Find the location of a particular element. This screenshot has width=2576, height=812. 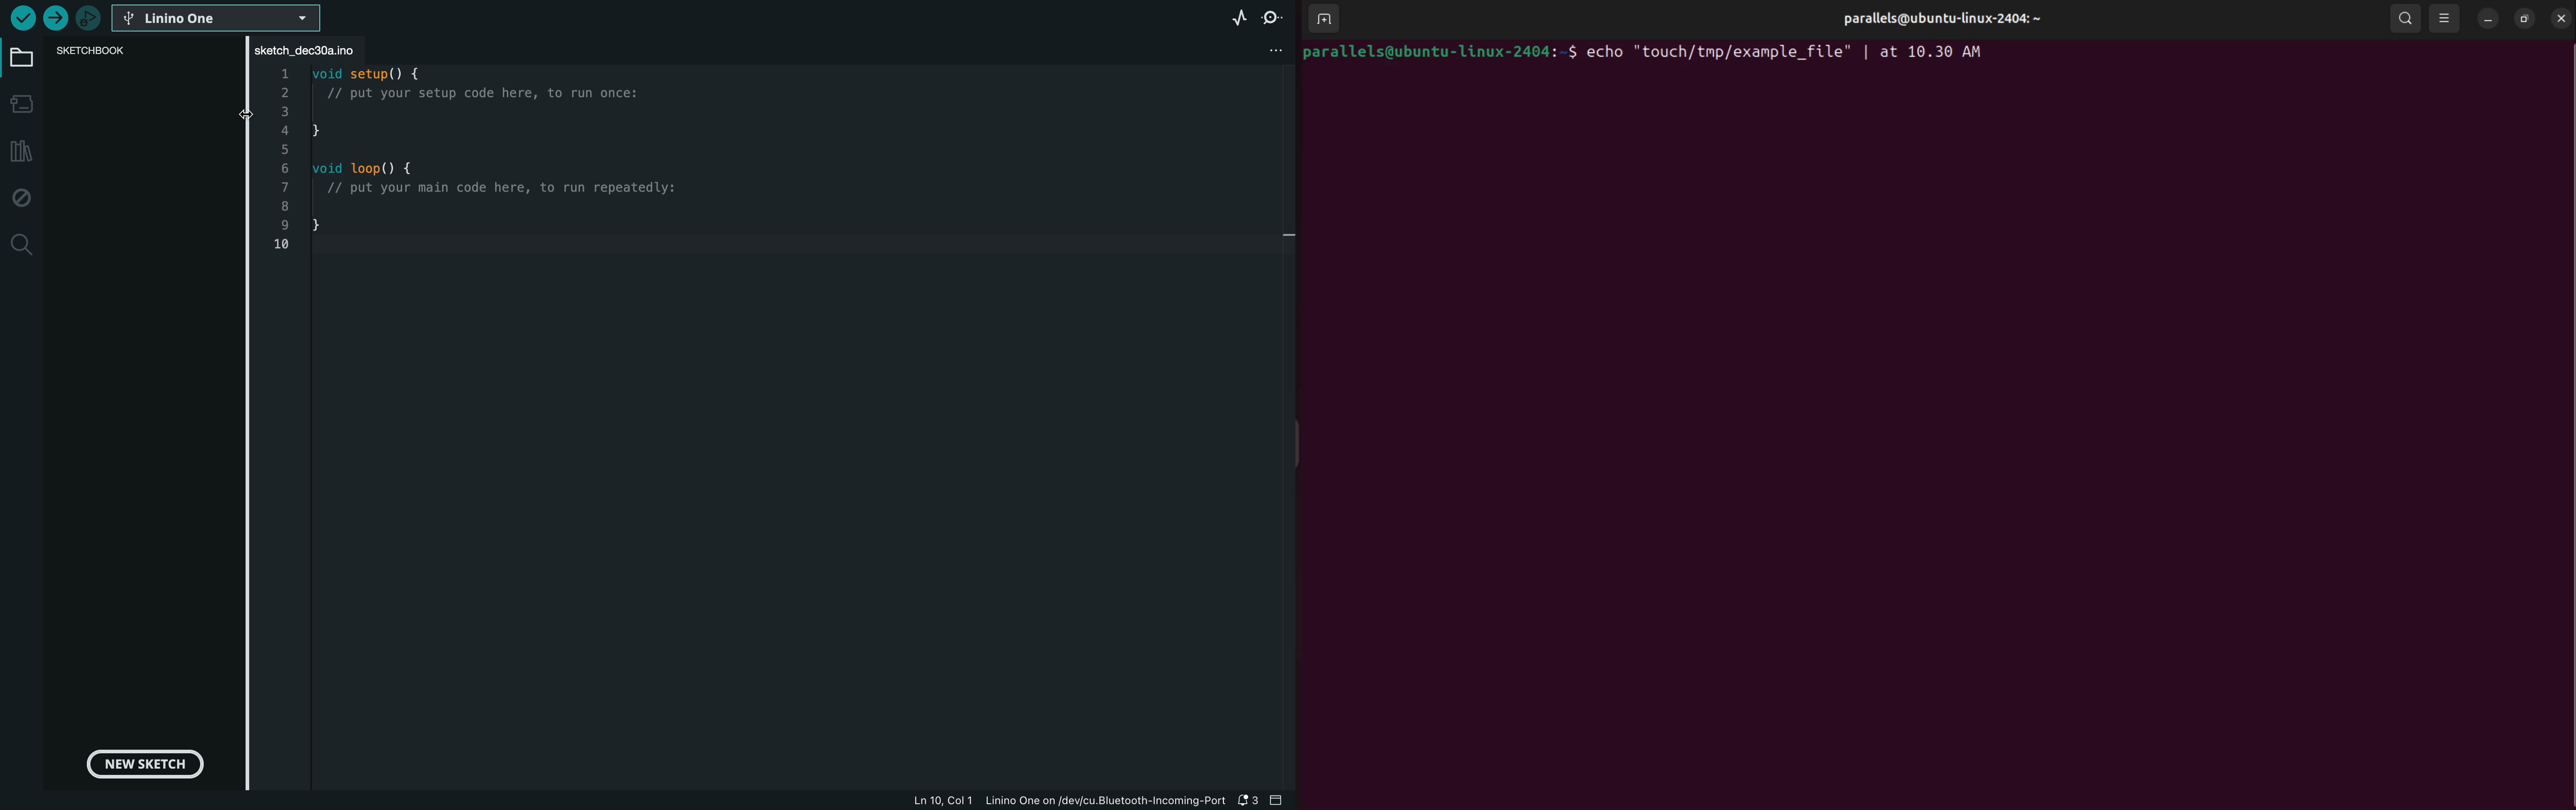

file information is located at coordinates (1065, 801).